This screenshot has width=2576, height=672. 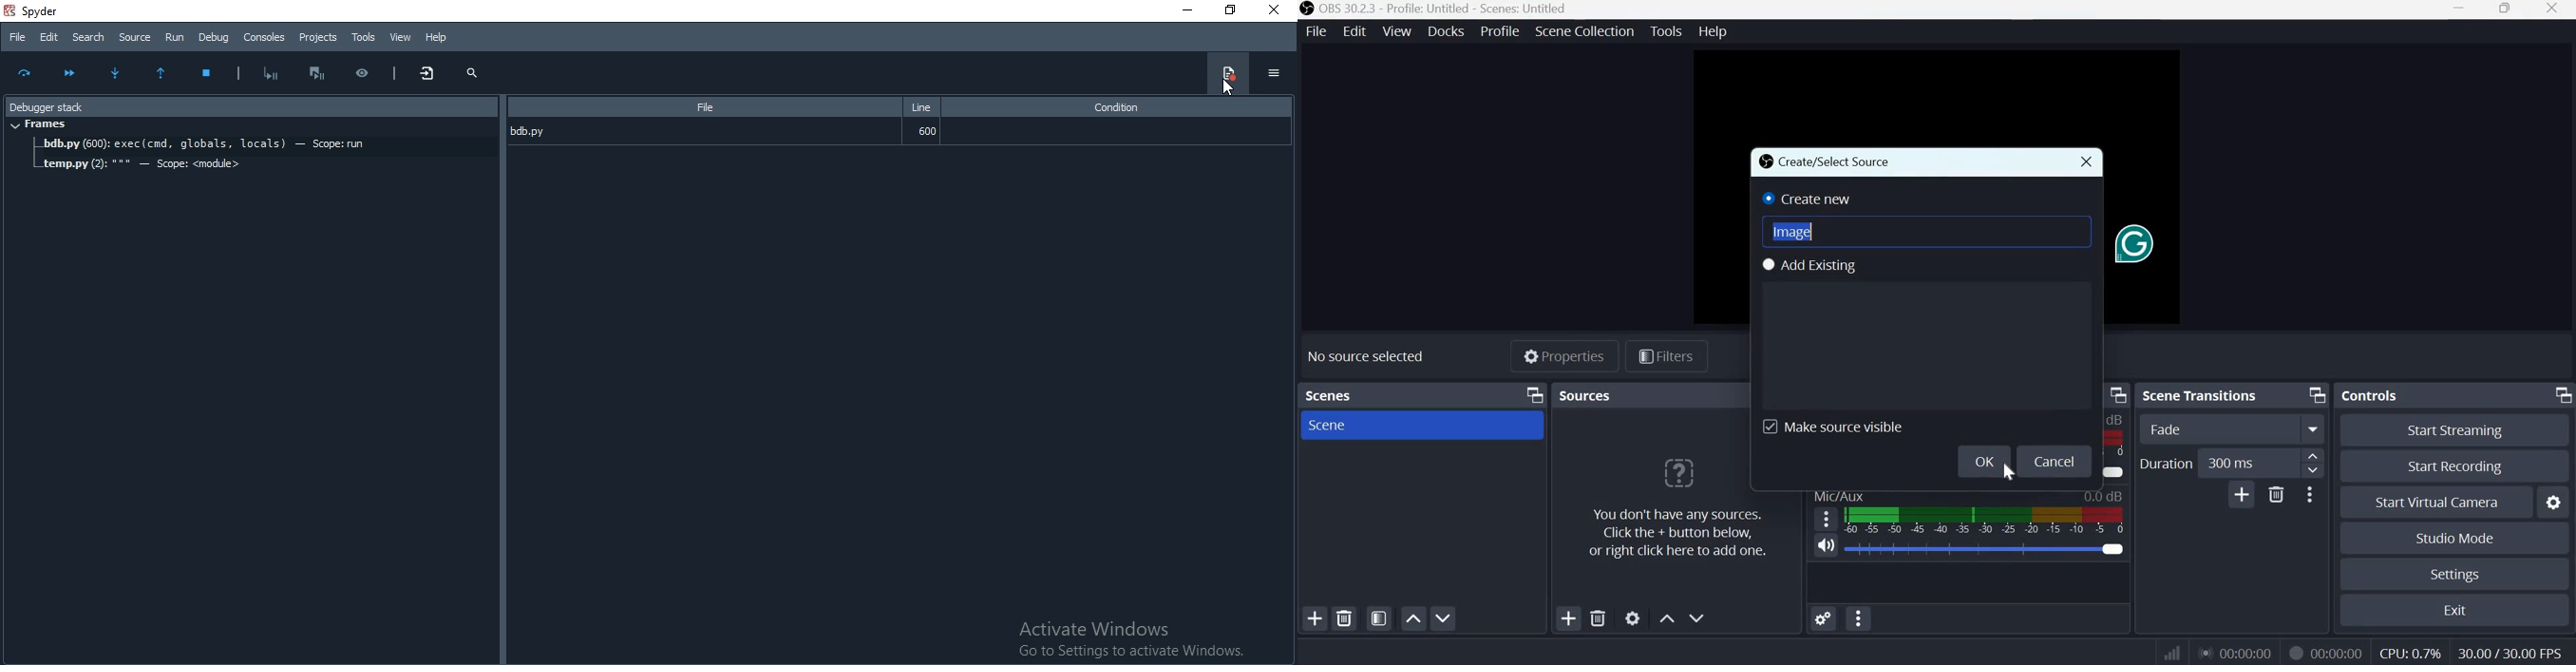 I want to click on Dock Options icon, so click(x=1531, y=395).